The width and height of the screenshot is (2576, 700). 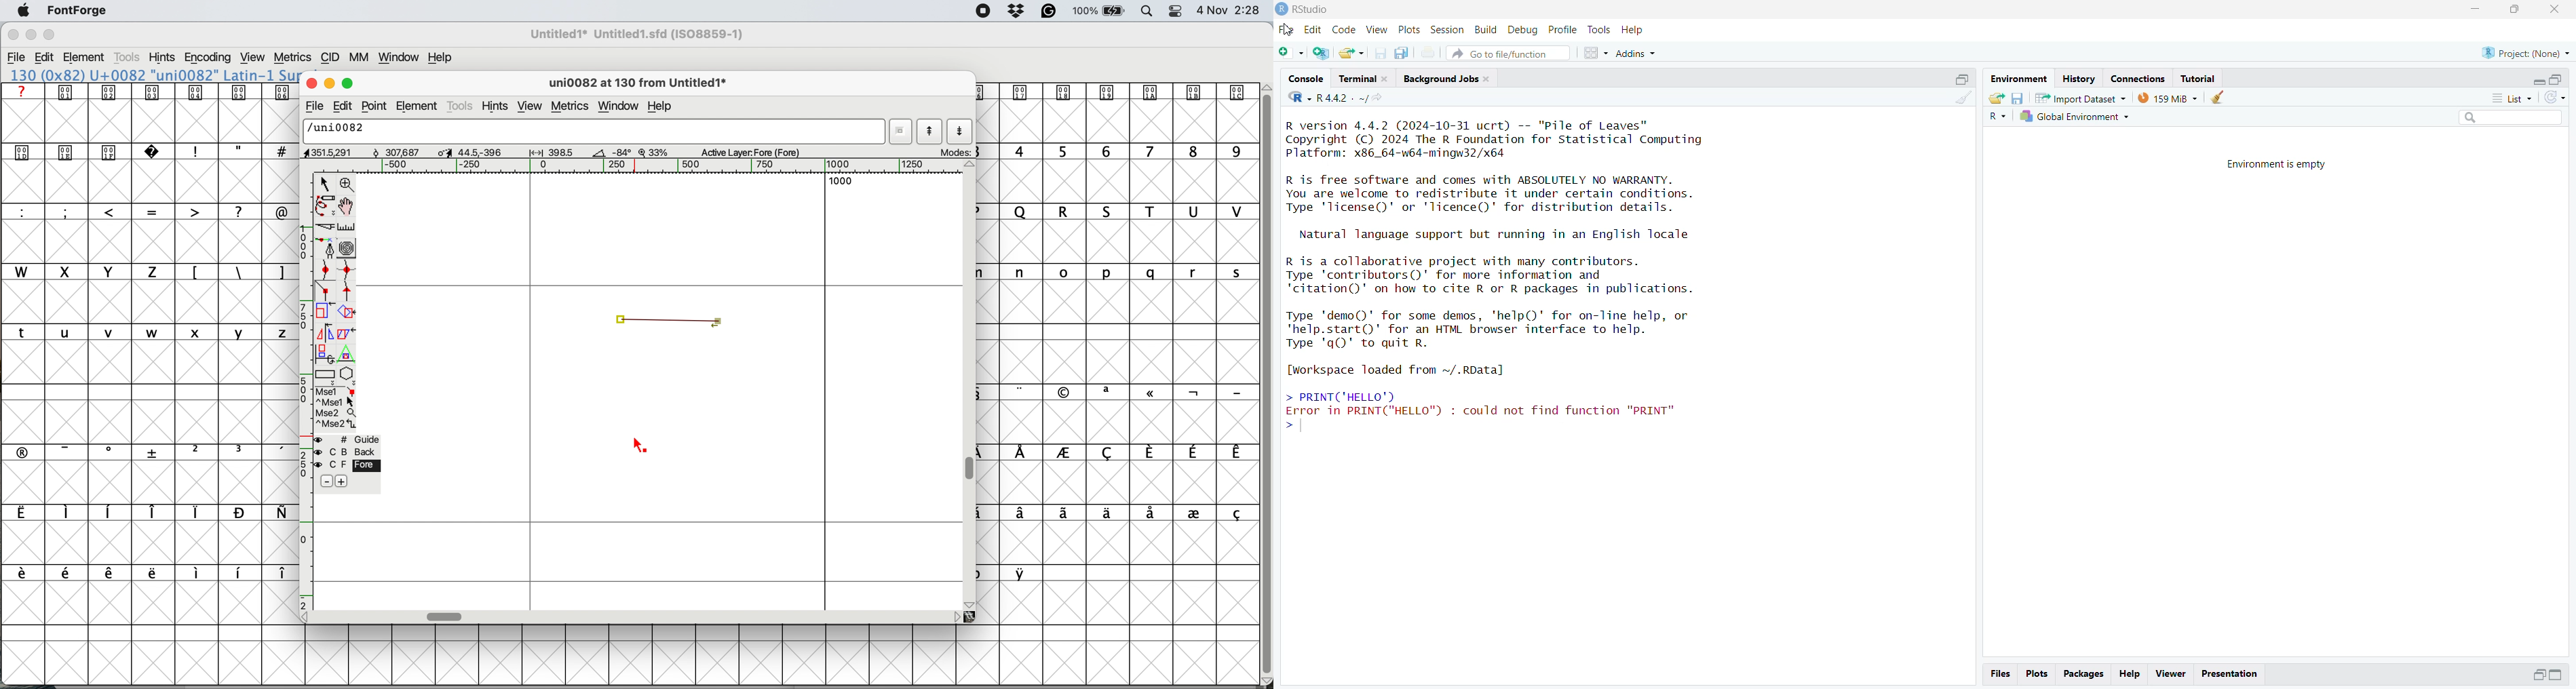 I want to click on tools, so click(x=461, y=107).